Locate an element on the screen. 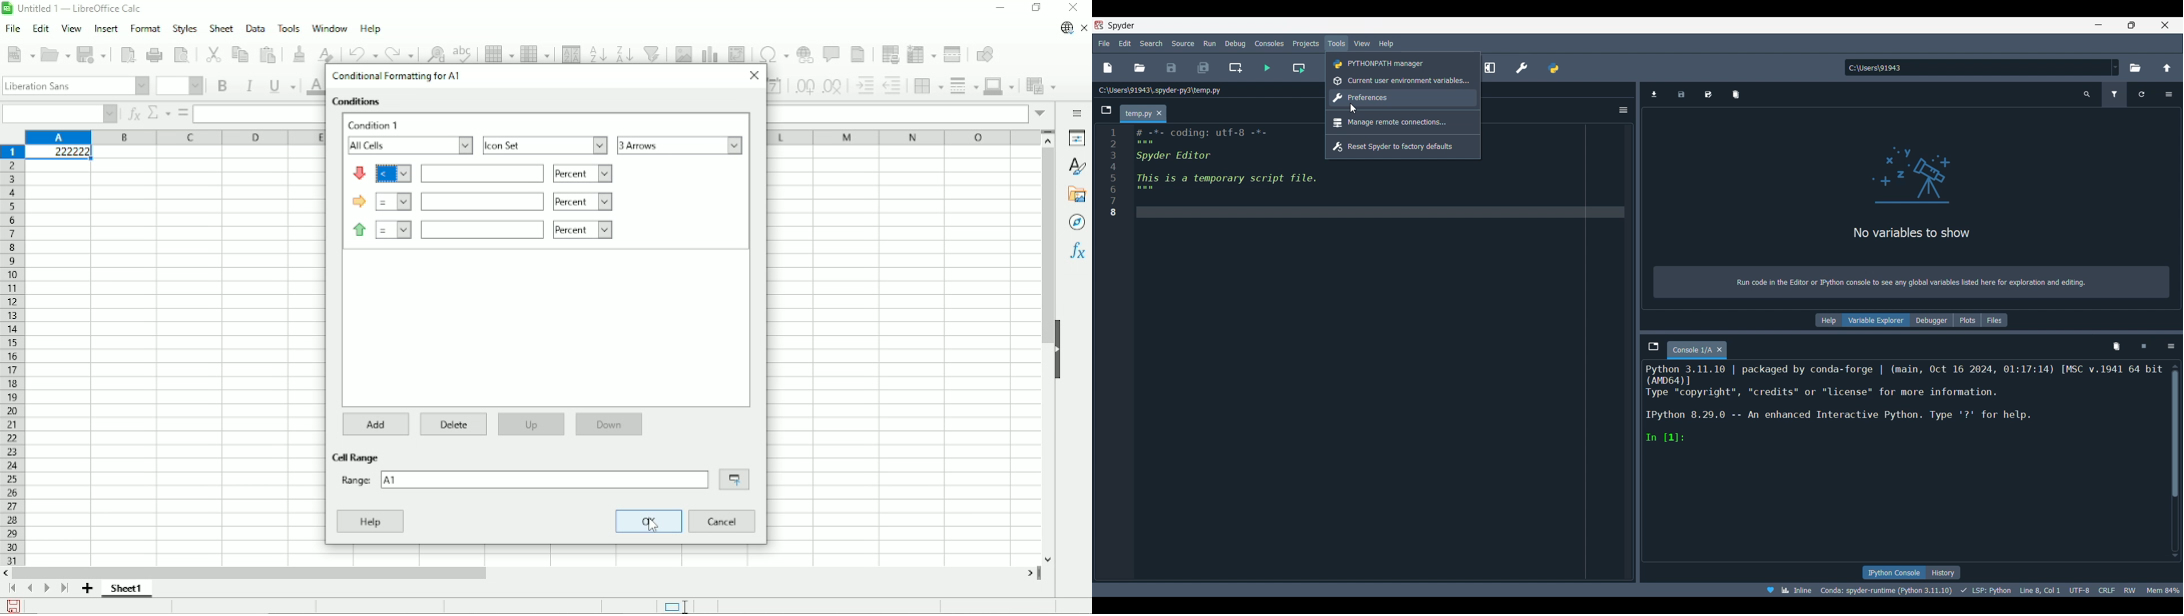 The image size is (2184, 616). Manage remote connections is located at coordinates (1403, 122).